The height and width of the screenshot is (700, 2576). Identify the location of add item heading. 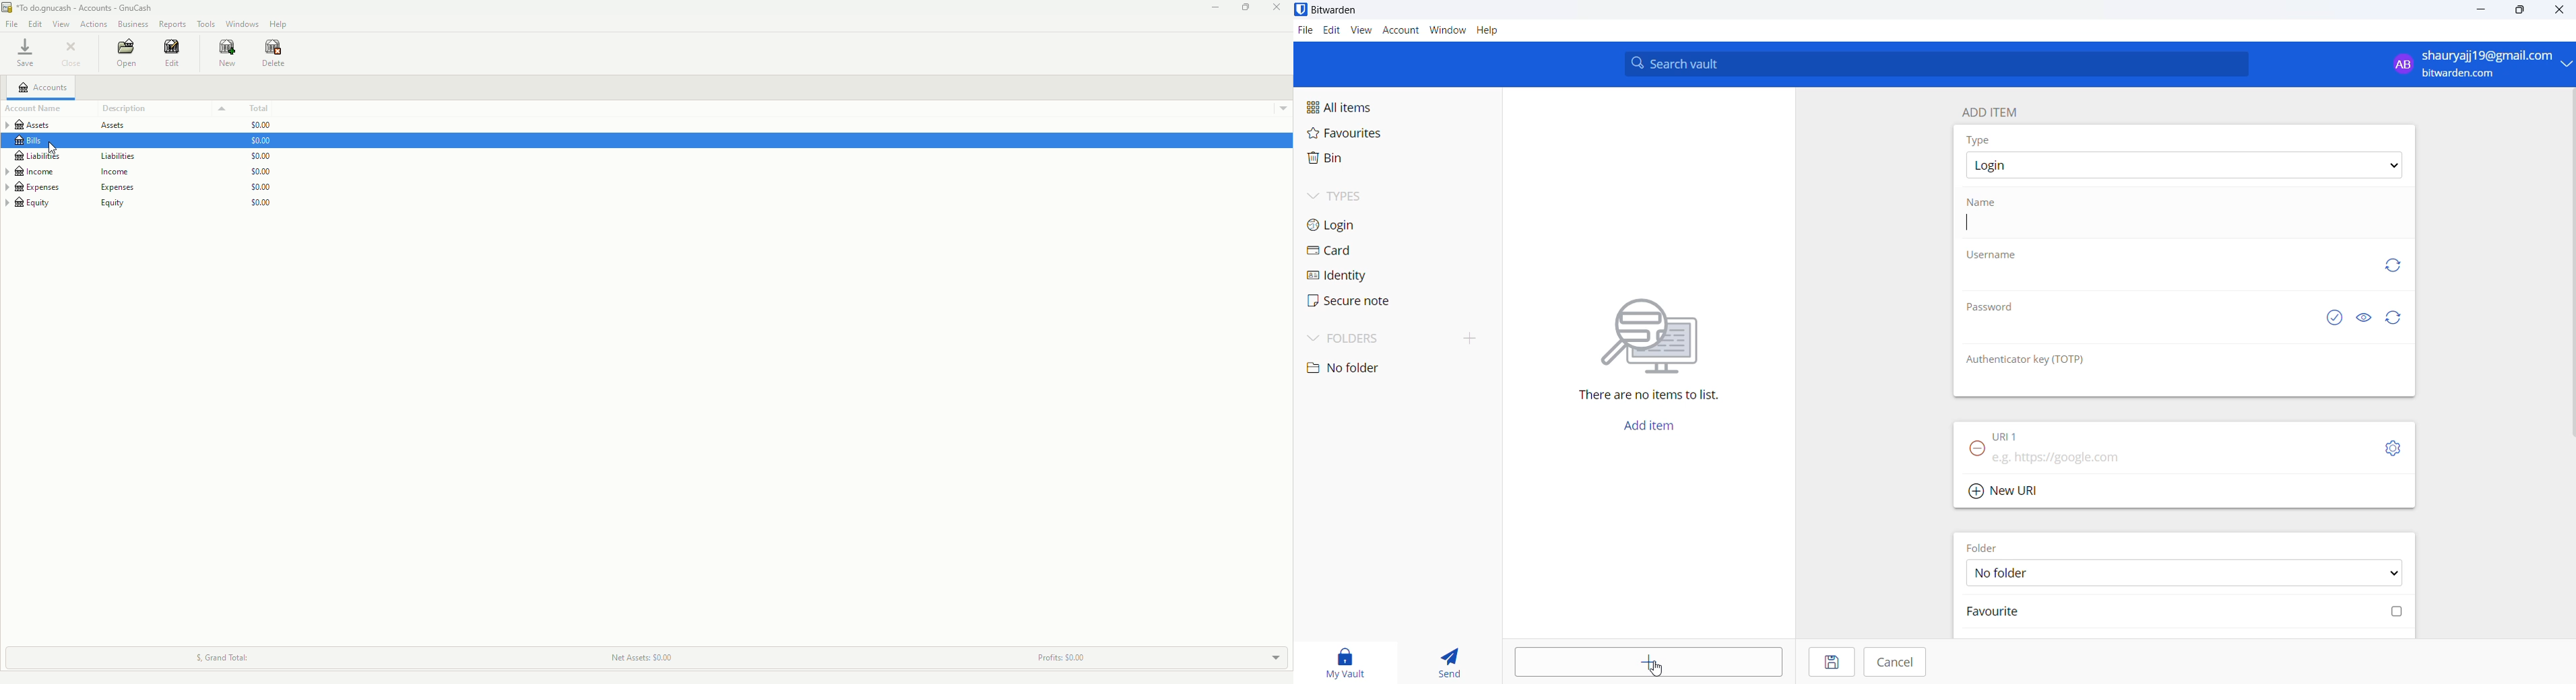
(1995, 111).